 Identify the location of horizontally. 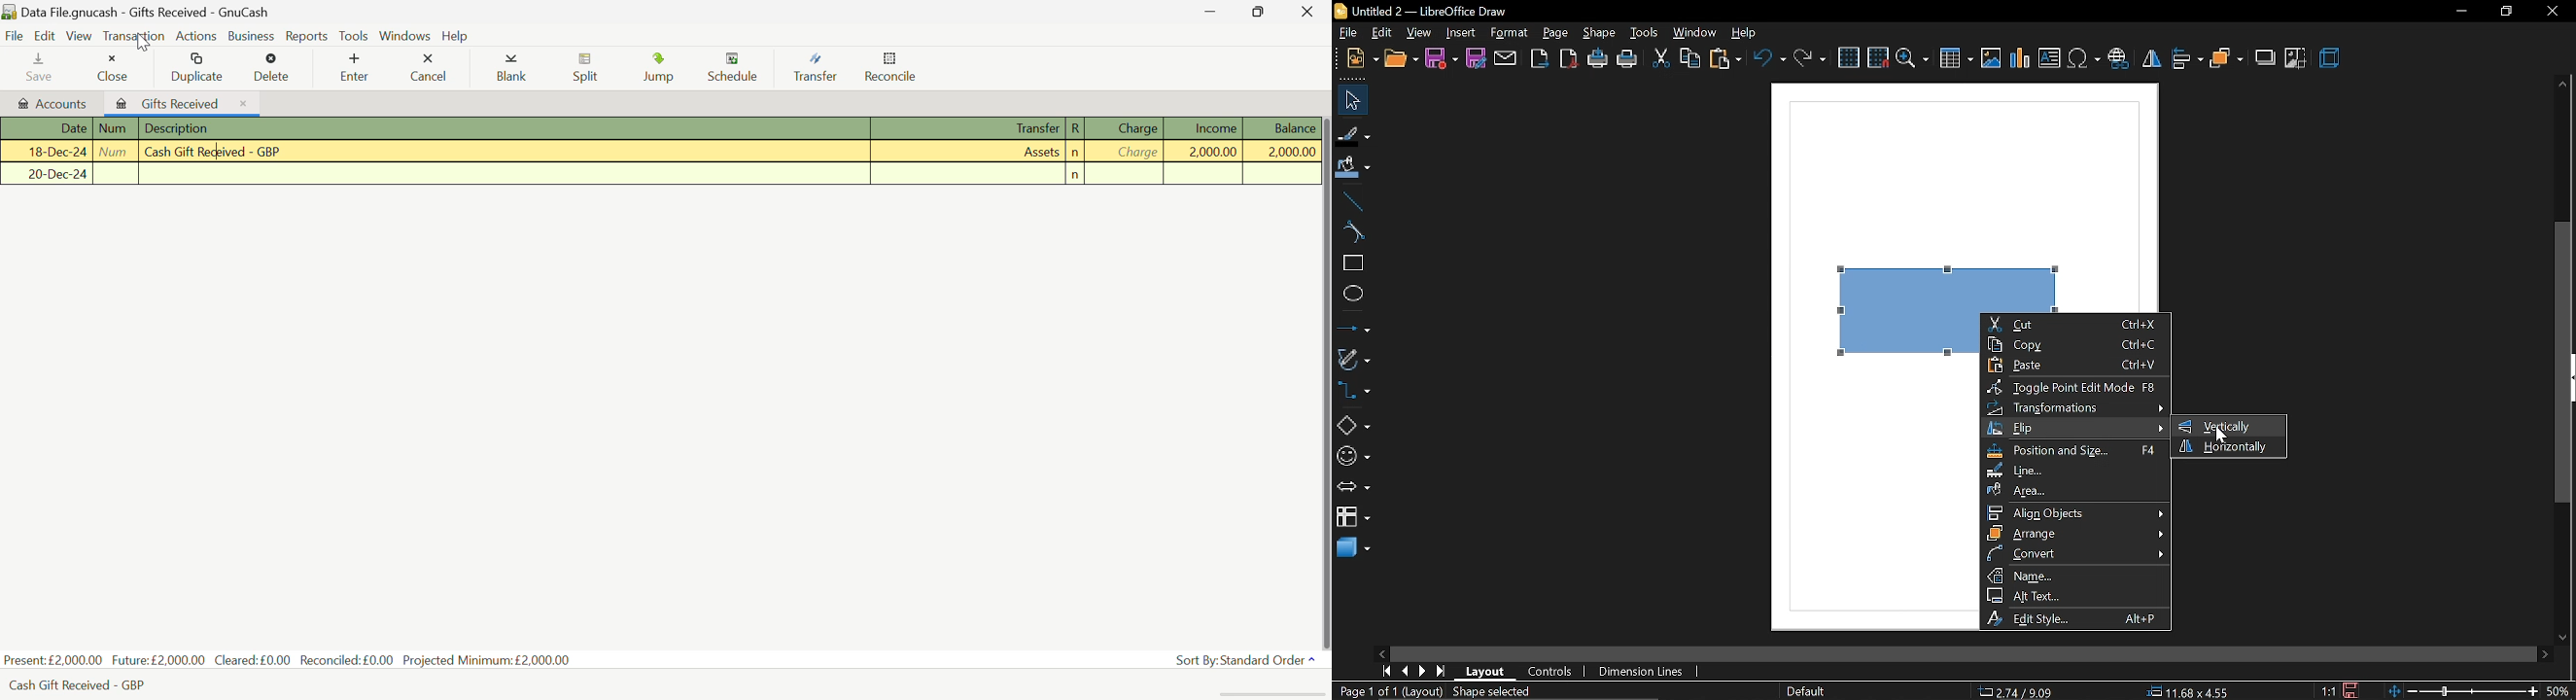
(2229, 447).